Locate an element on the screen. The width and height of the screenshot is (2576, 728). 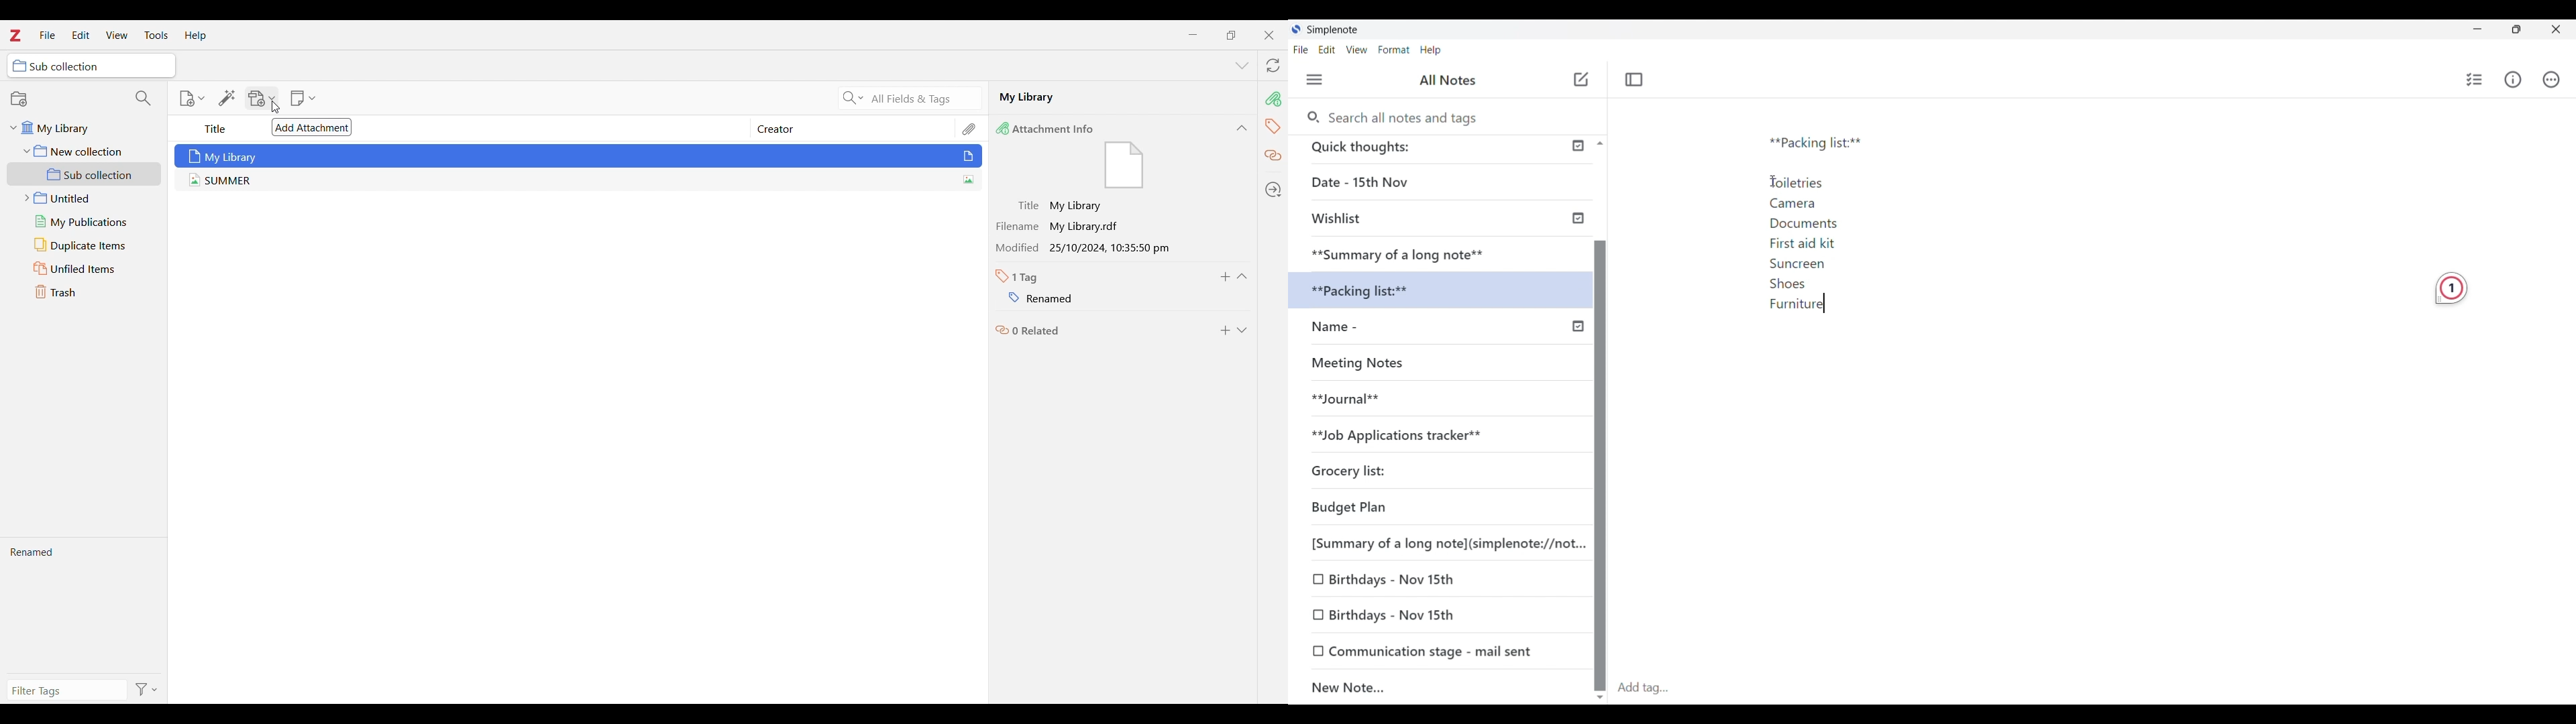
Info is located at coordinates (2513, 80).